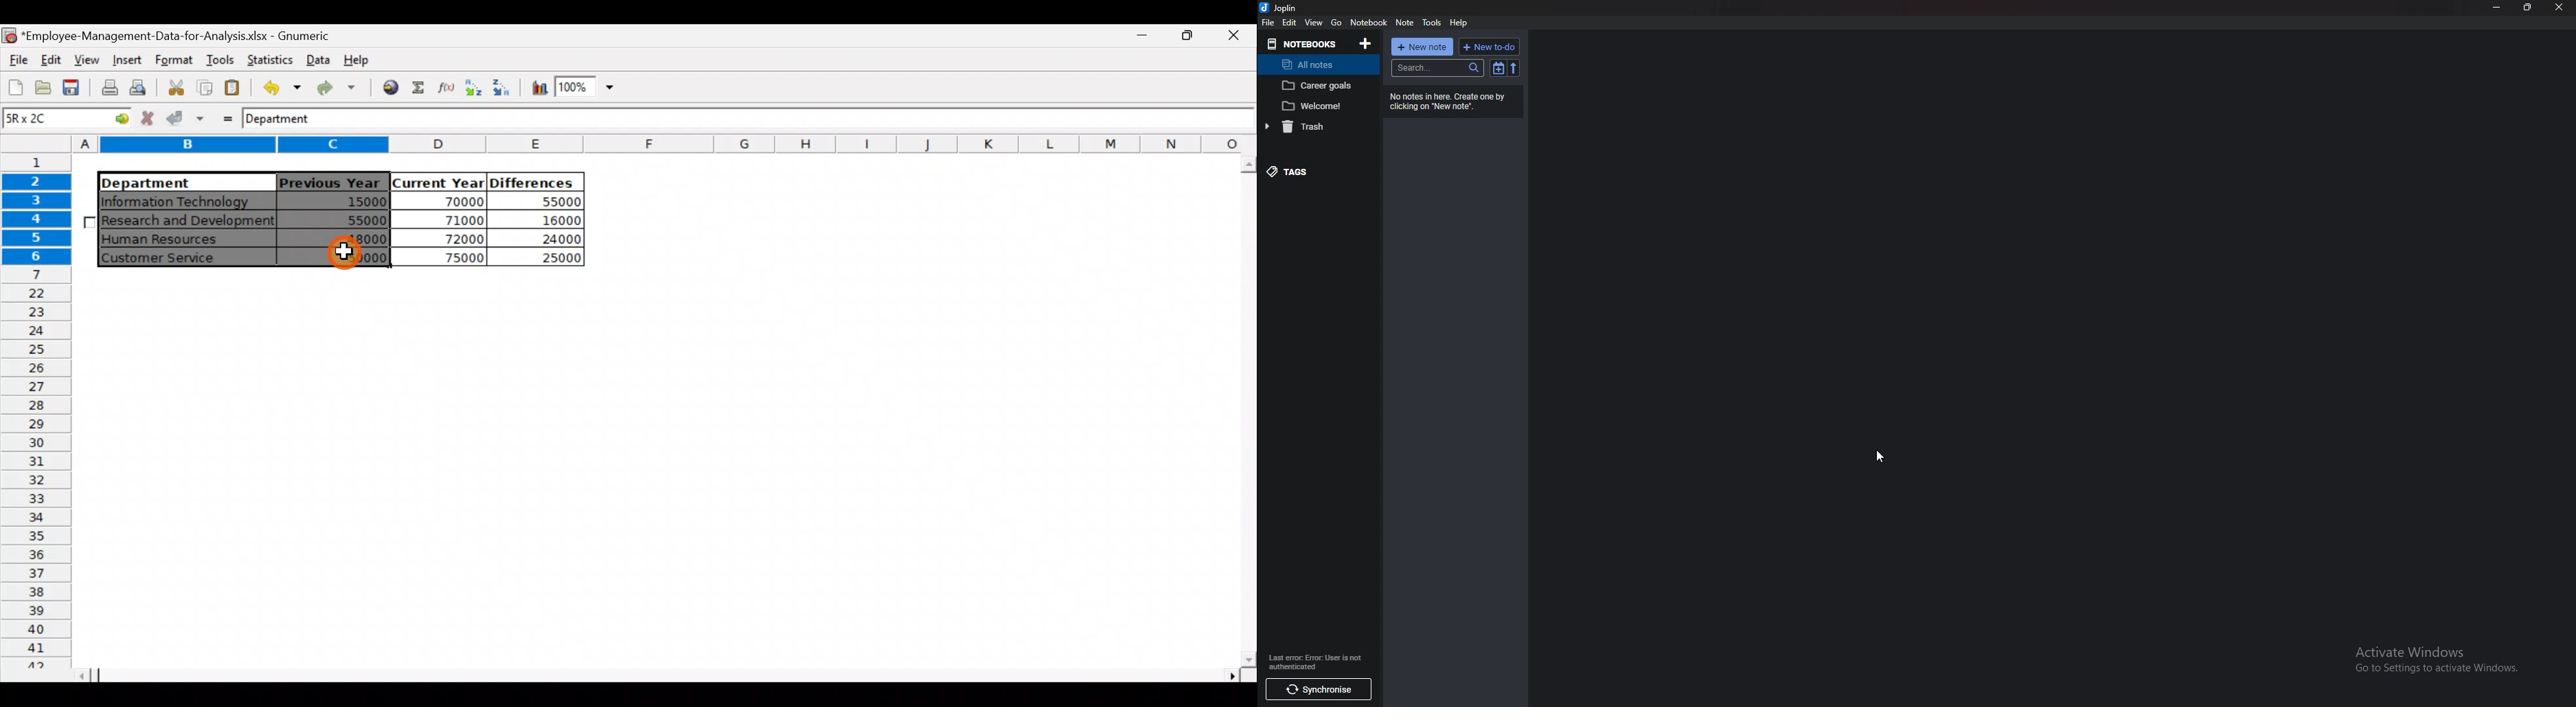 The width and height of the screenshot is (2576, 728). Describe the element at coordinates (437, 181) in the screenshot. I see `Current Year` at that location.